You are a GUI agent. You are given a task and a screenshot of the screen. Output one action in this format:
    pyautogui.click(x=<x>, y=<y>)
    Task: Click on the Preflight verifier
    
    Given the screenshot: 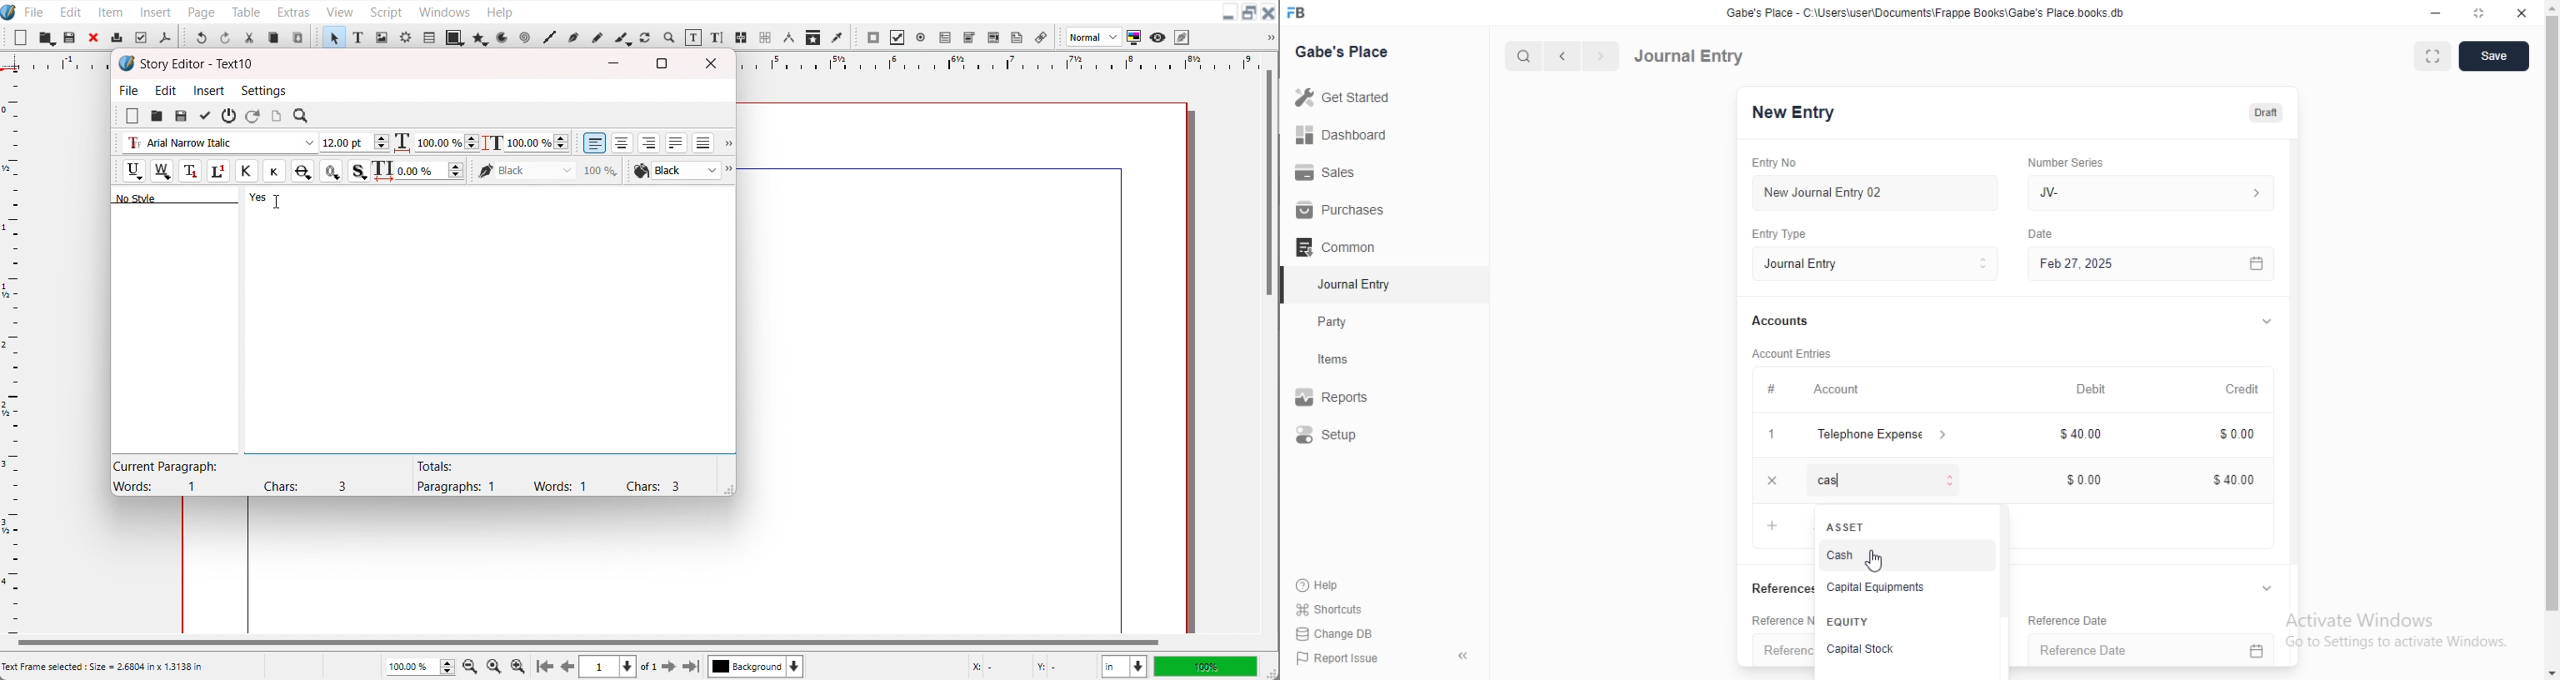 What is the action you would take?
    pyautogui.click(x=140, y=38)
    